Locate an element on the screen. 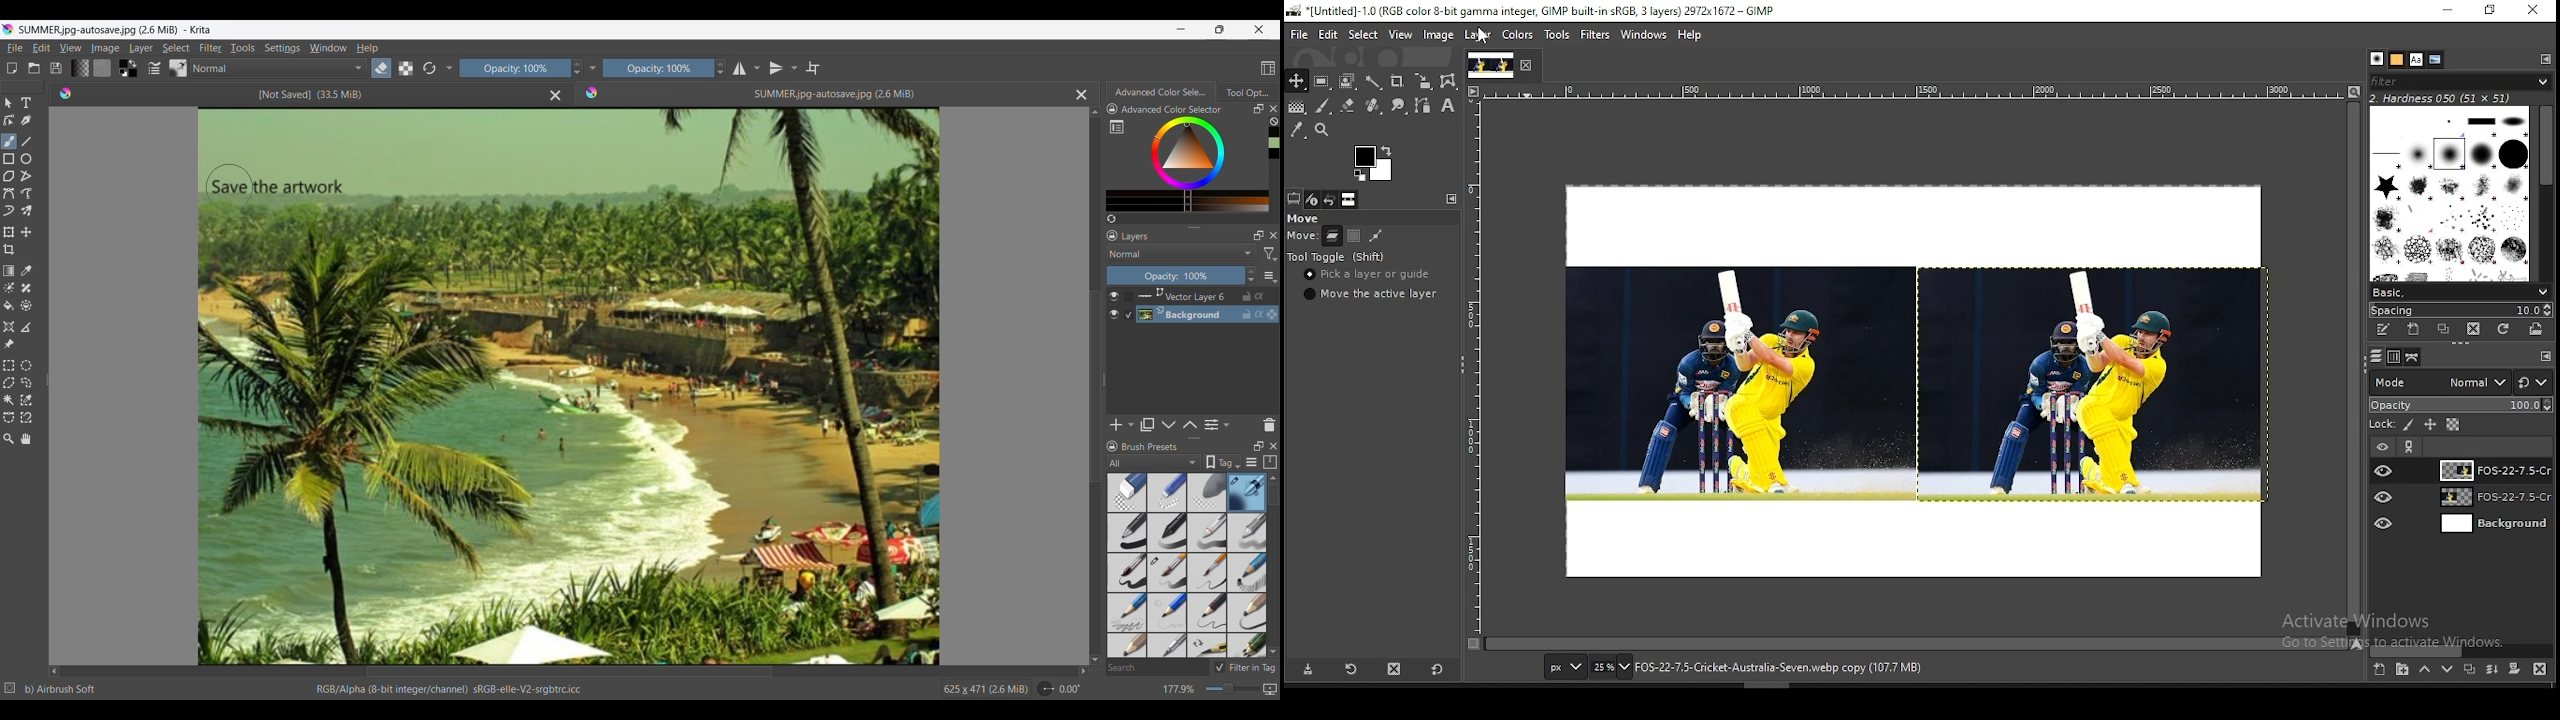 Image resolution: width=2576 pixels, height=728 pixels. Indicates respective background is selected is located at coordinates (1129, 306).